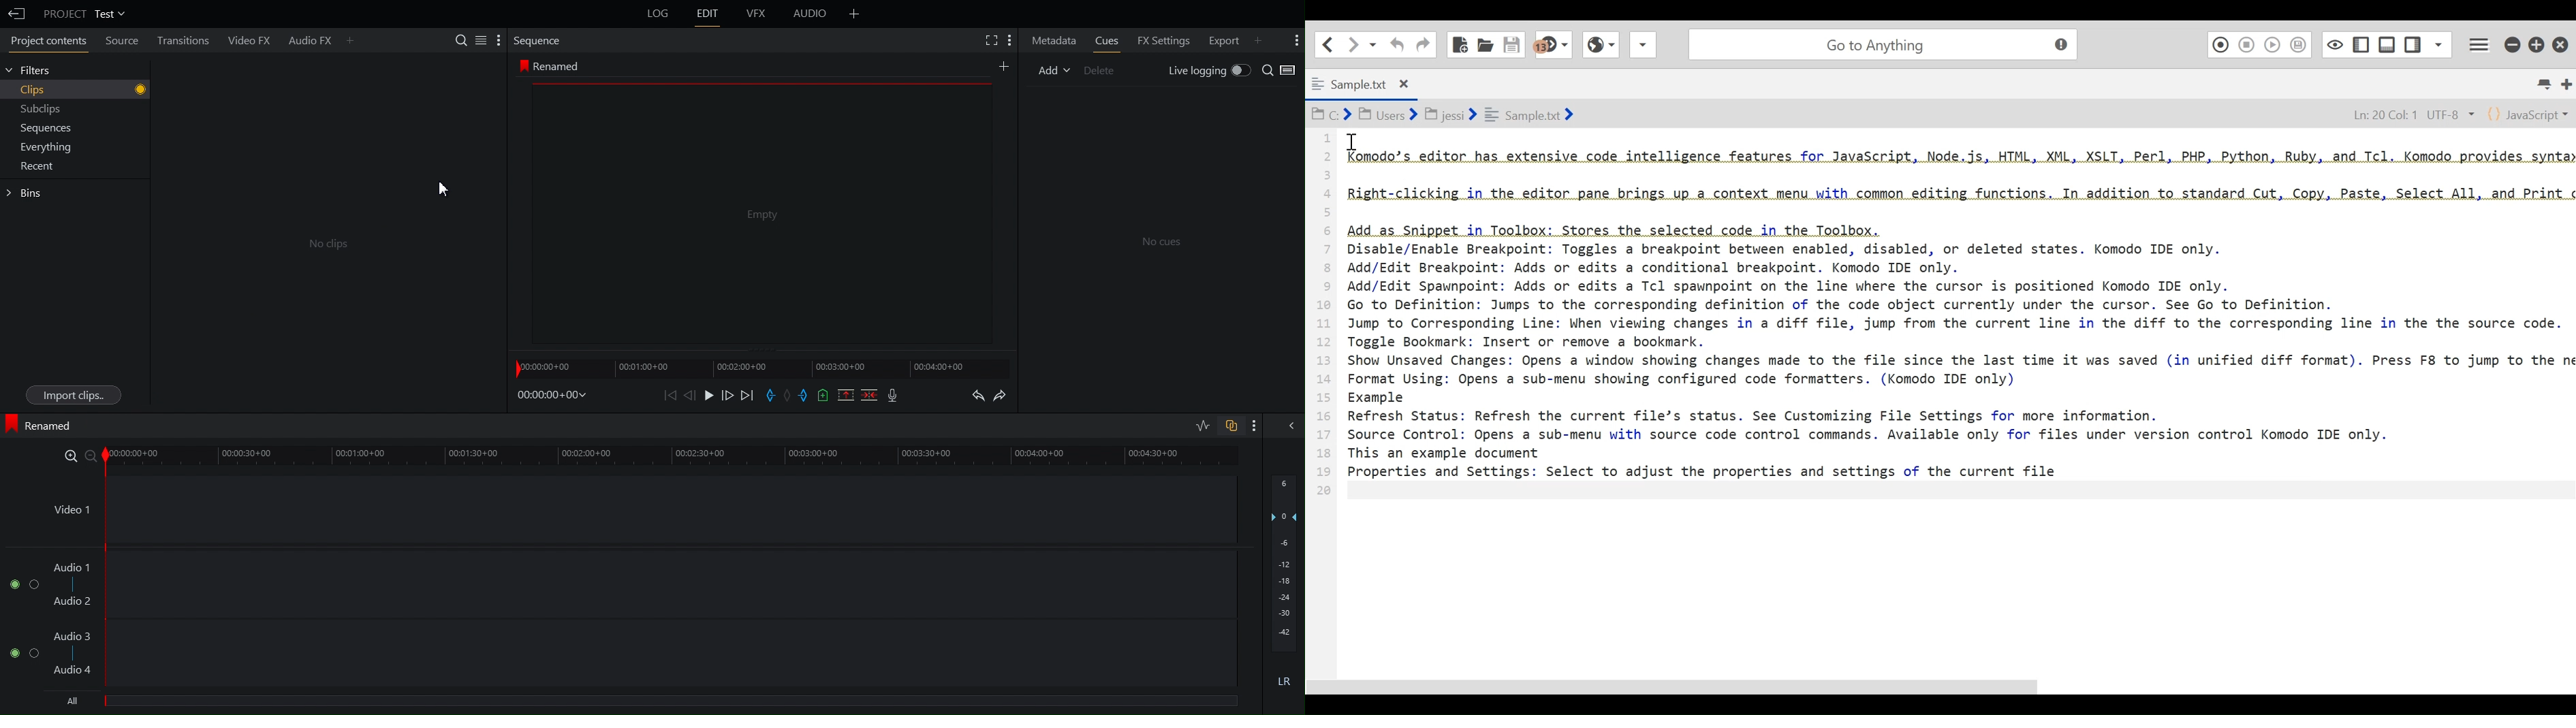 The height and width of the screenshot is (728, 2576). I want to click on Renamed, so click(43, 422).